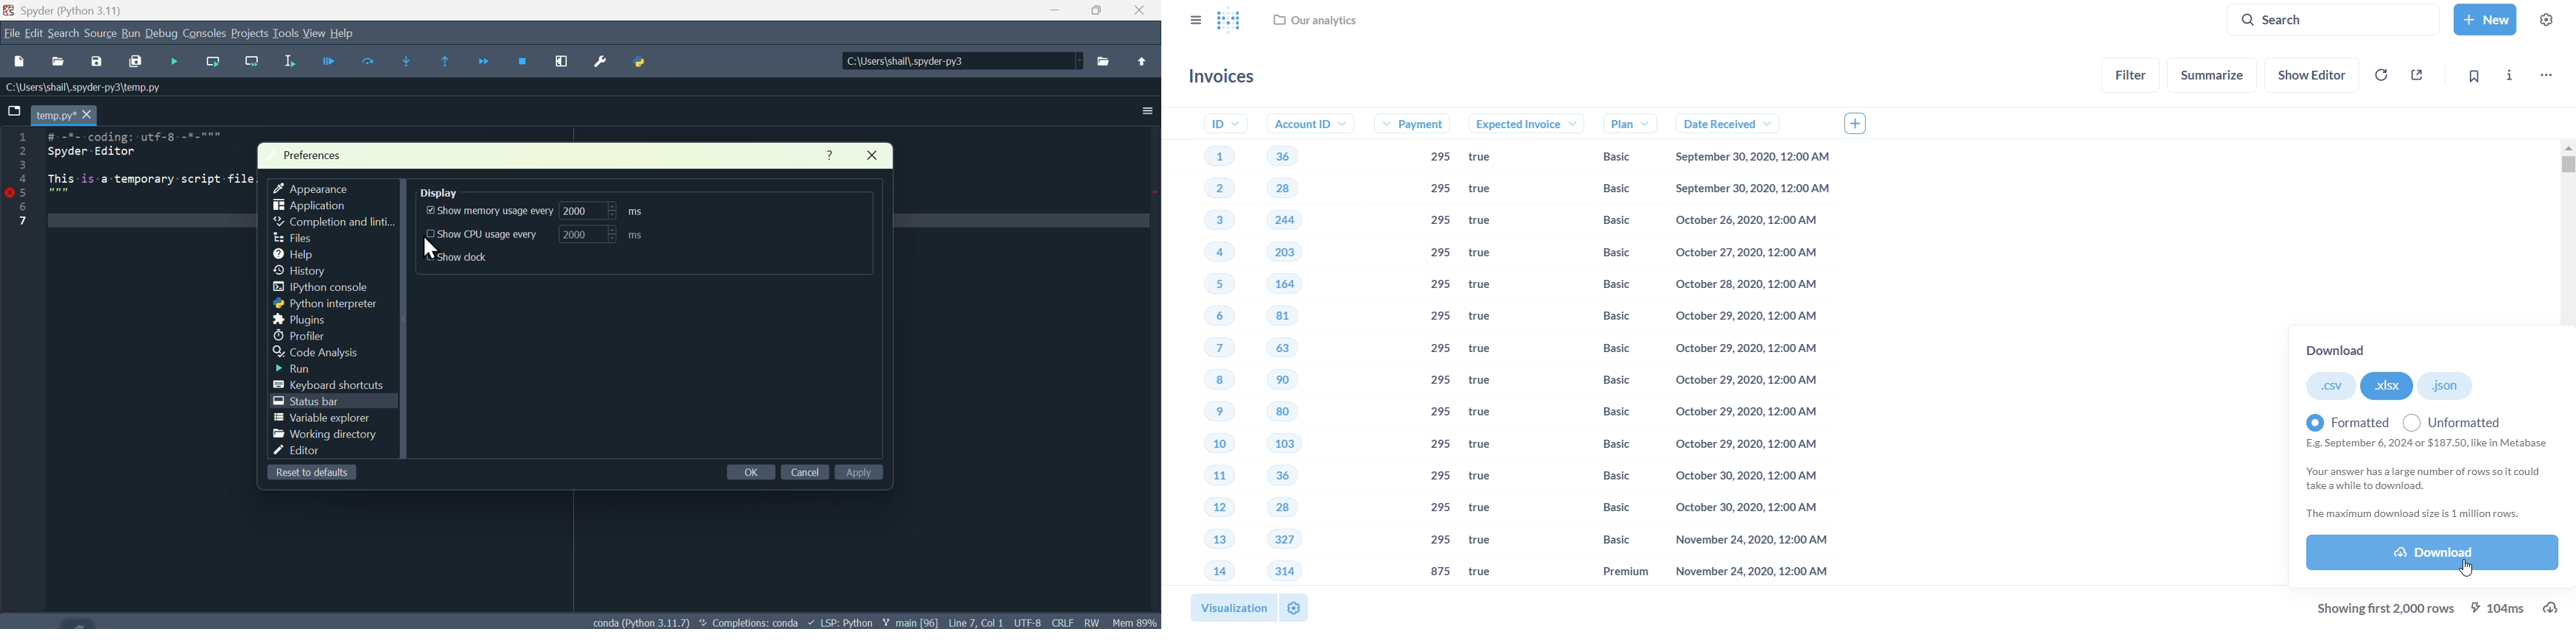 The width and height of the screenshot is (2576, 644). I want to click on October 29,2020, 12:00 AM, so click(1746, 350).